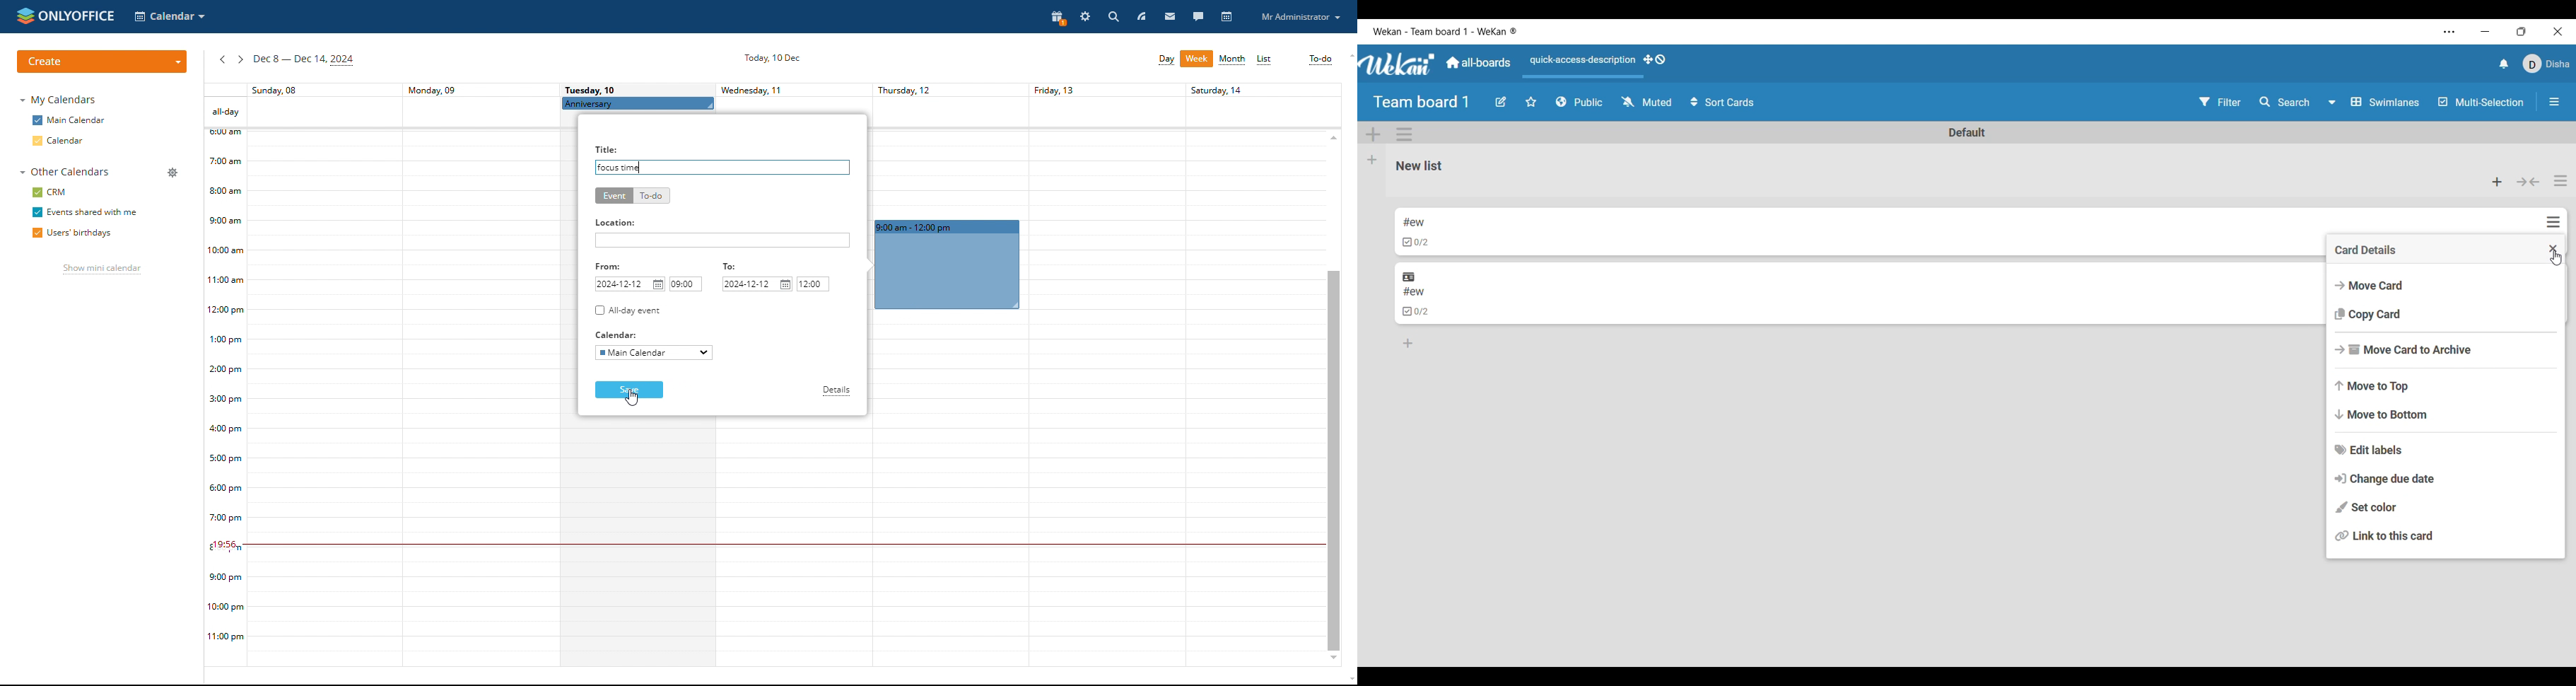 The height and width of the screenshot is (700, 2576). What do you see at coordinates (1579, 102) in the screenshot?
I see `Board privacy options` at bounding box center [1579, 102].